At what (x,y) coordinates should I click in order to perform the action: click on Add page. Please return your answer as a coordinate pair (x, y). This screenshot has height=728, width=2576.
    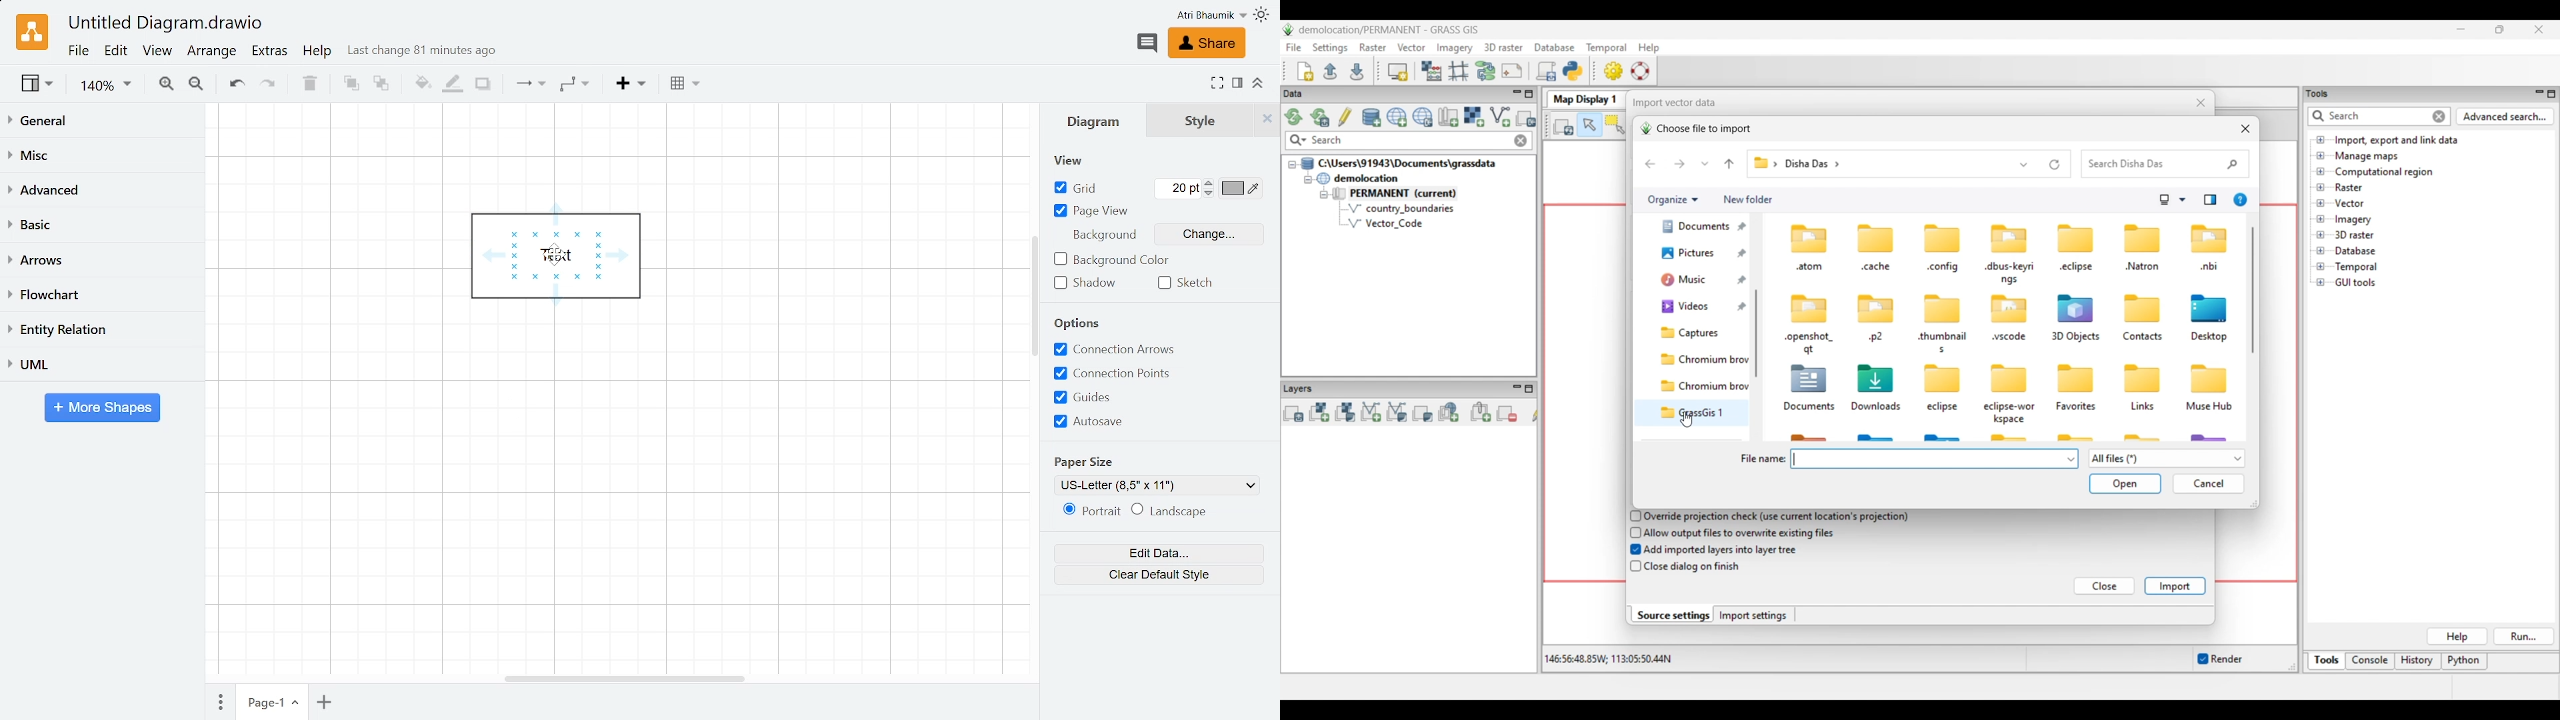
    Looking at the image, I should click on (327, 701).